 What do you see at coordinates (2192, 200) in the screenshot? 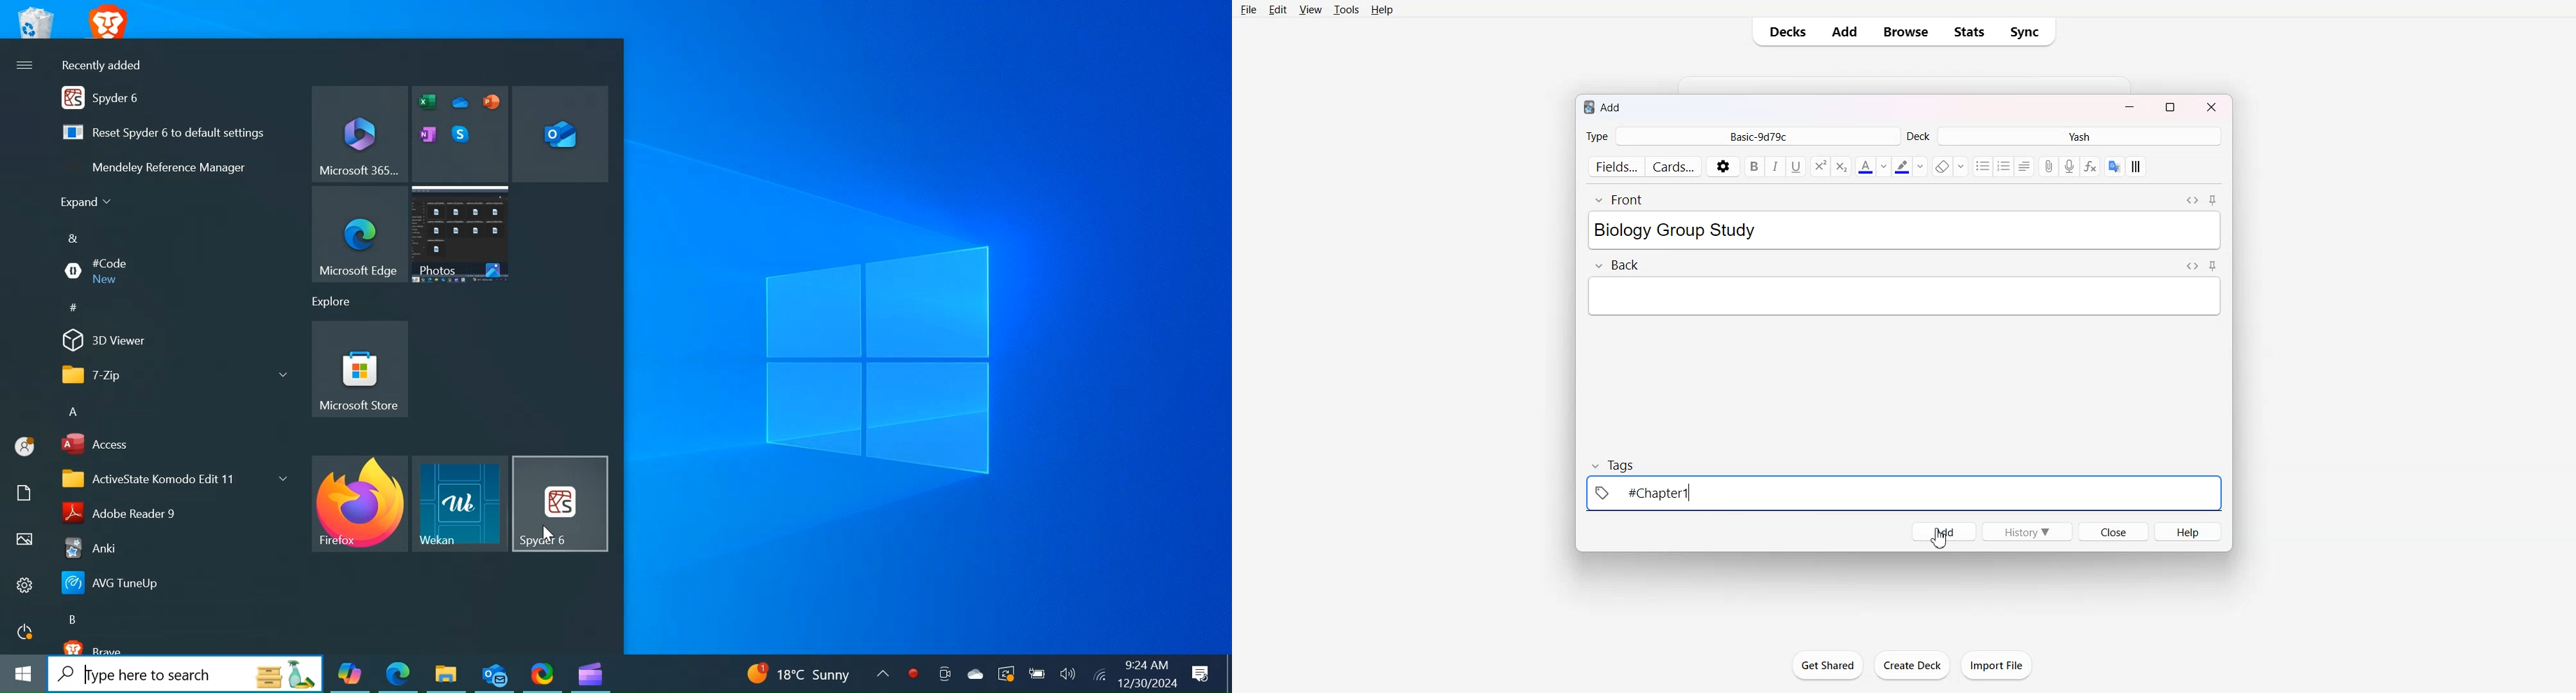
I see `Toggle HTML Editor` at bounding box center [2192, 200].